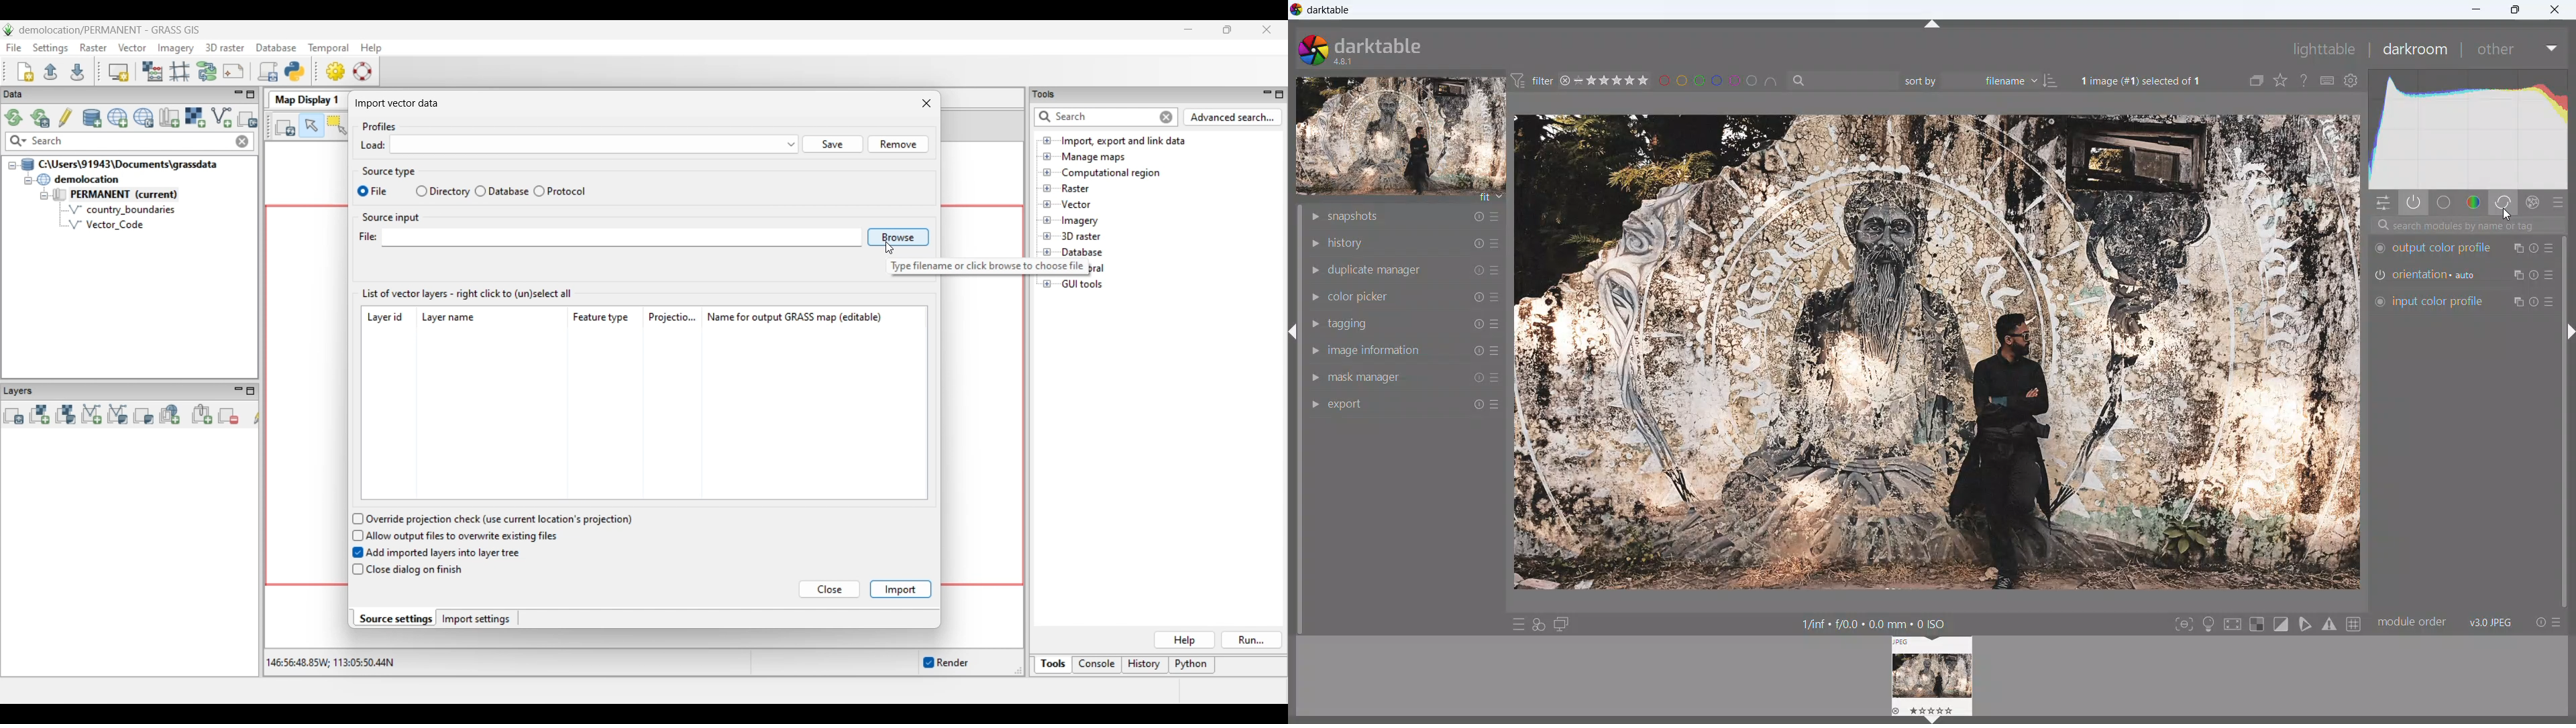 Image resolution: width=2576 pixels, height=728 pixels. Describe the element at coordinates (2518, 276) in the screenshot. I see `multiple instance action` at that location.